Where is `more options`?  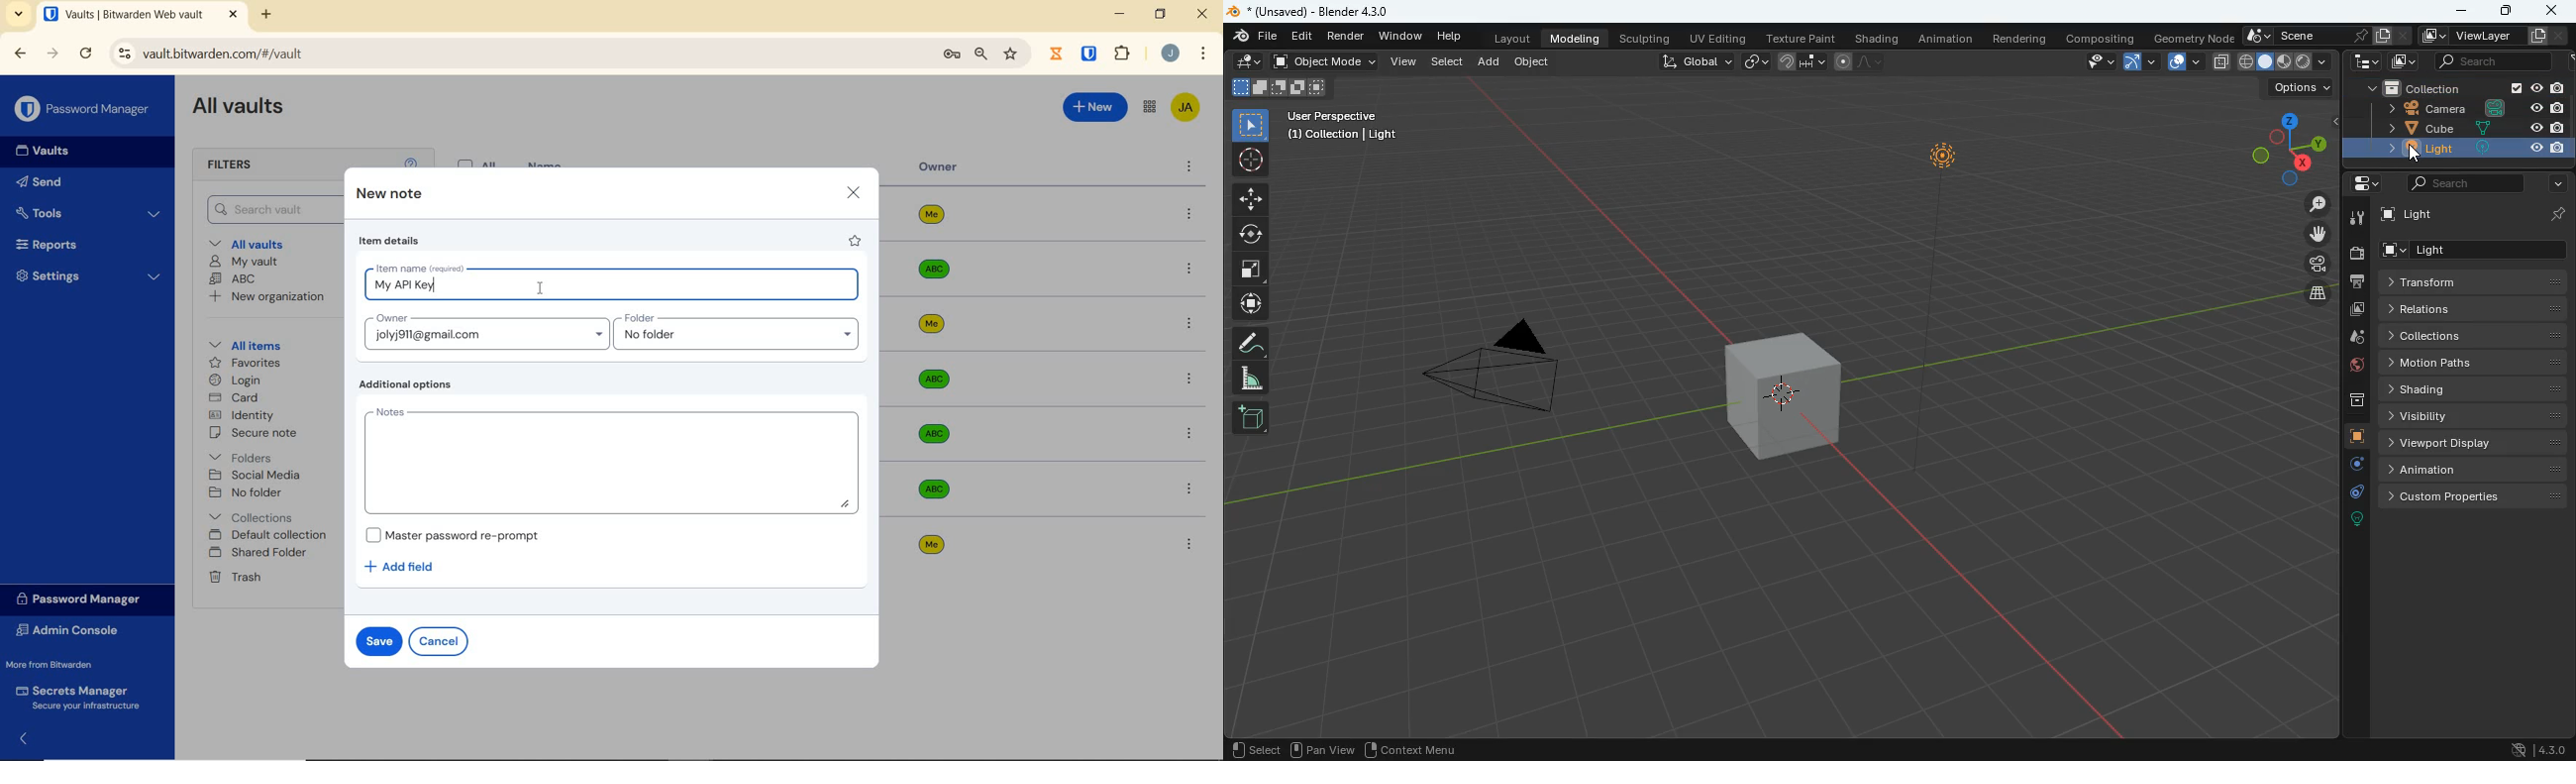 more options is located at coordinates (1190, 326).